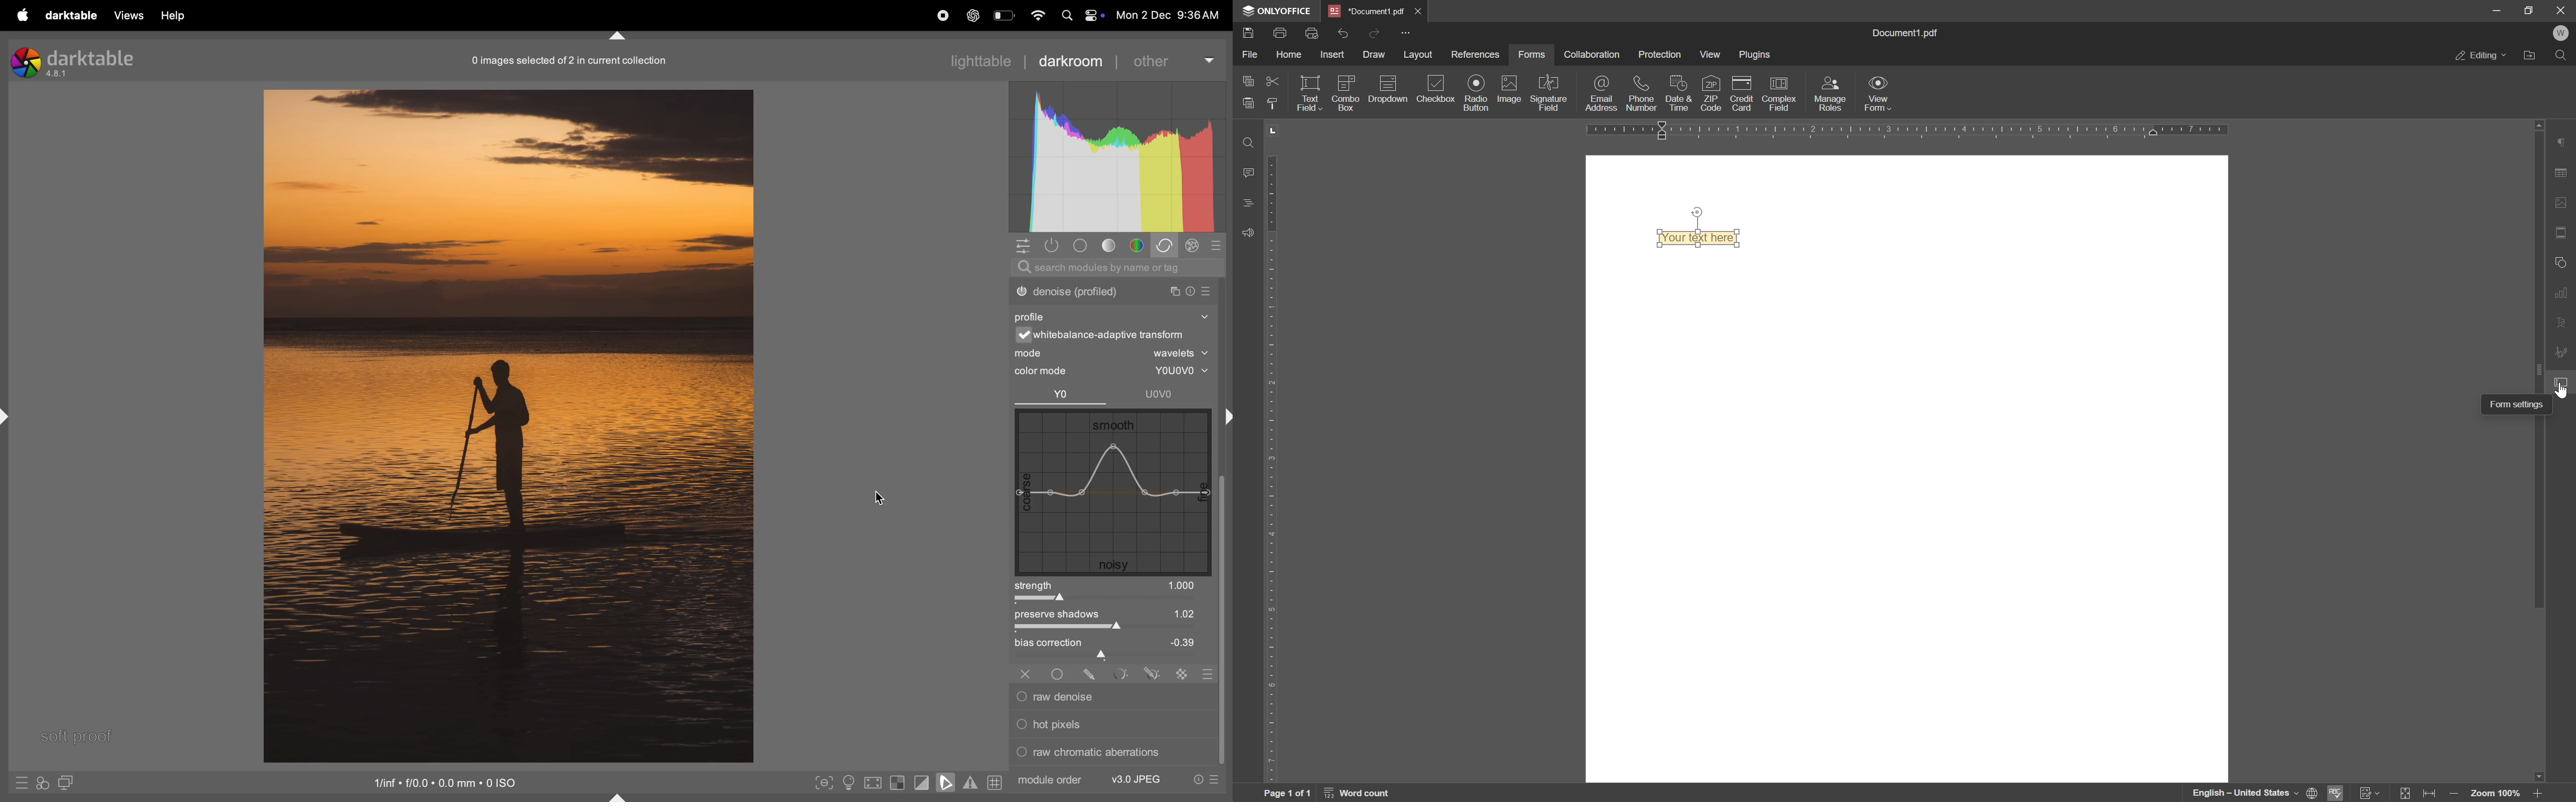  What do you see at coordinates (1167, 246) in the screenshot?
I see `correct` at bounding box center [1167, 246].